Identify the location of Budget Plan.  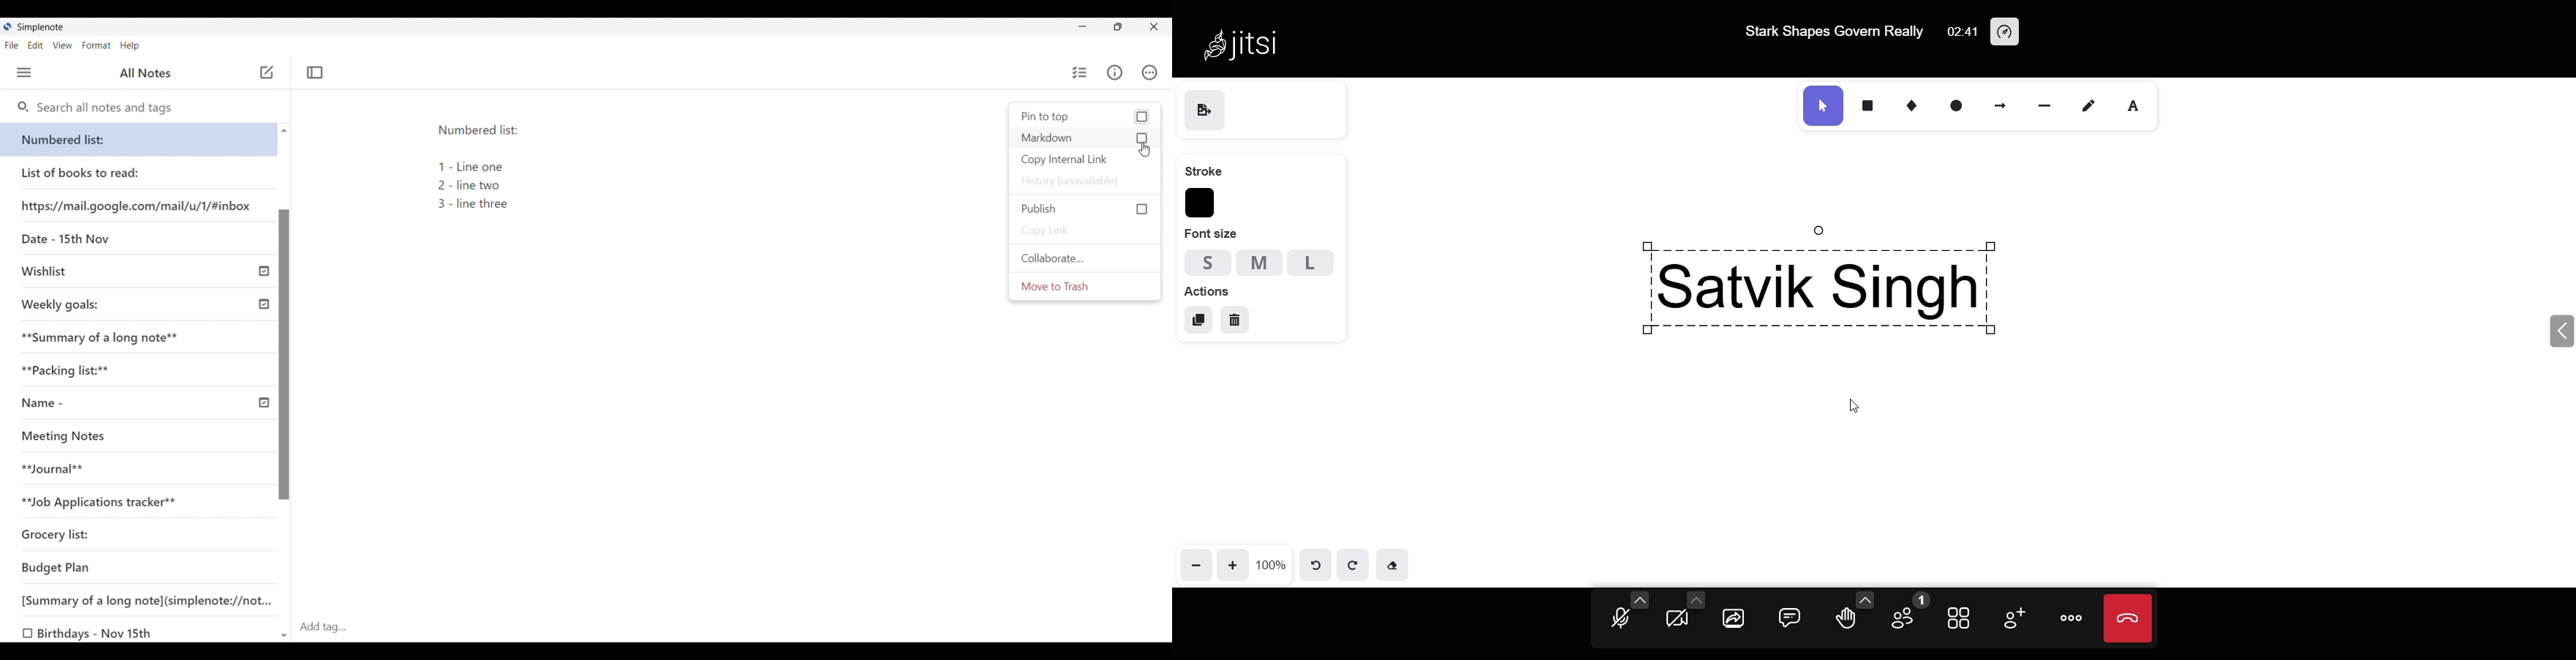
(62, 568).